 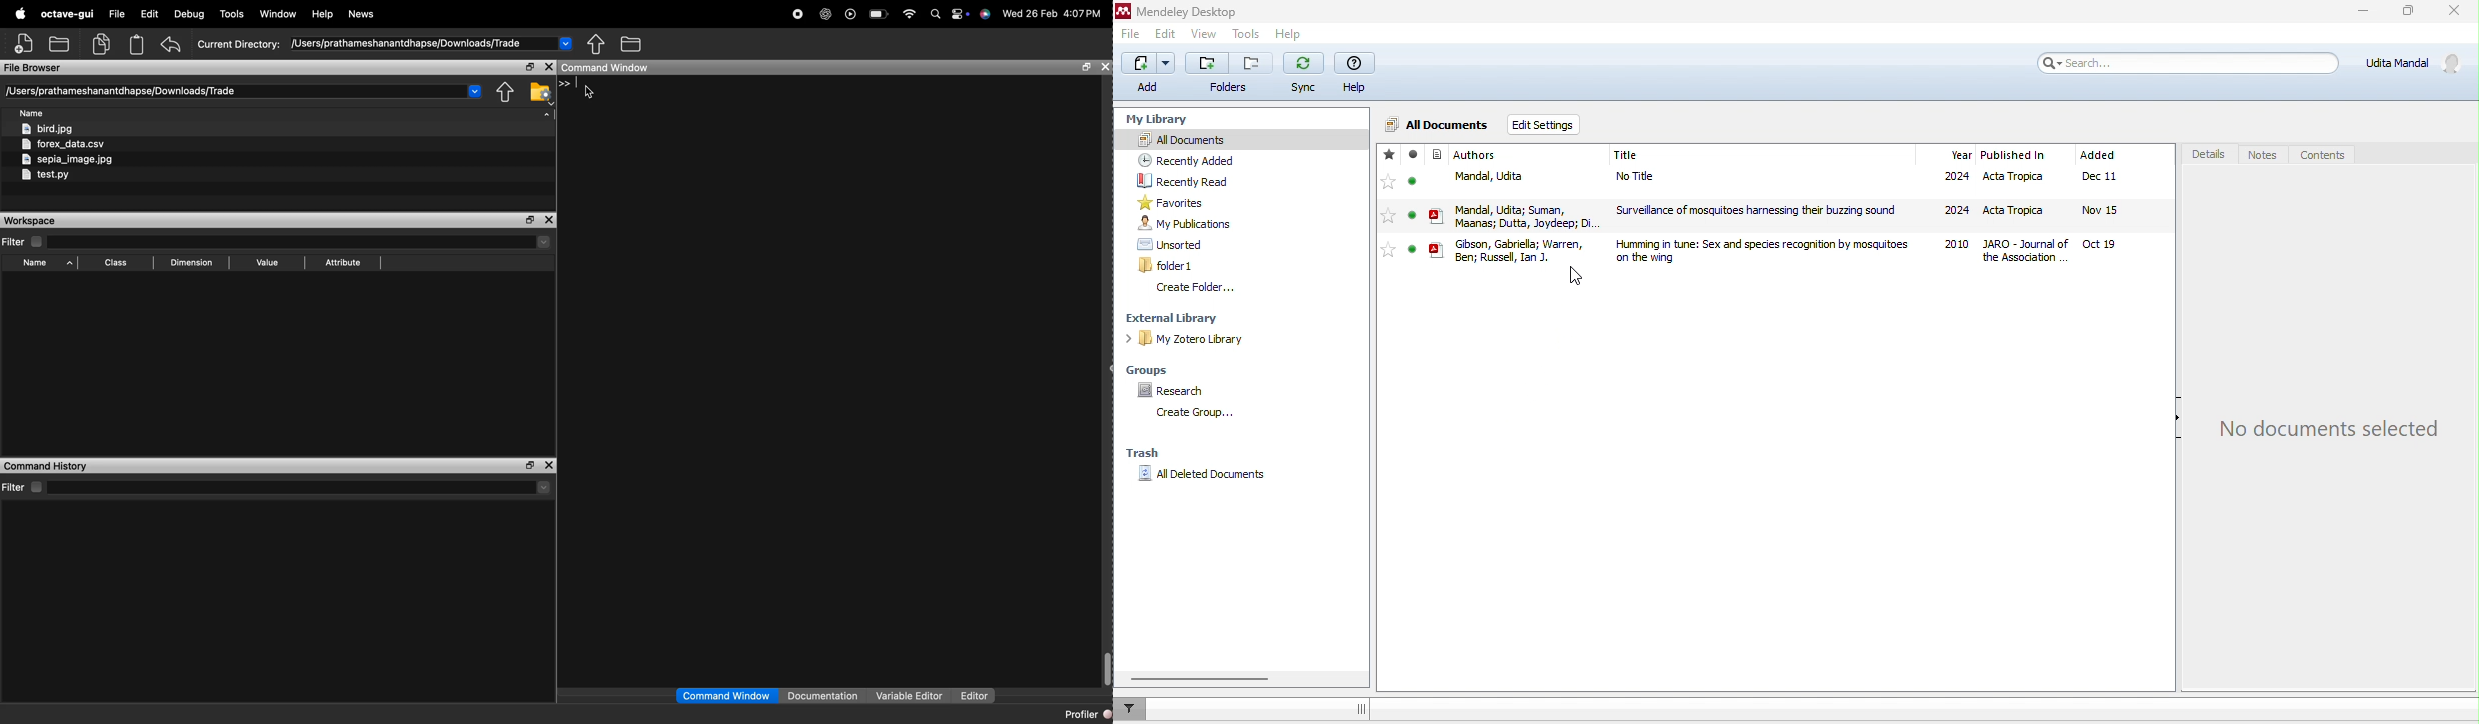 I want to click on folder 1, so click(x=1169, y=265).